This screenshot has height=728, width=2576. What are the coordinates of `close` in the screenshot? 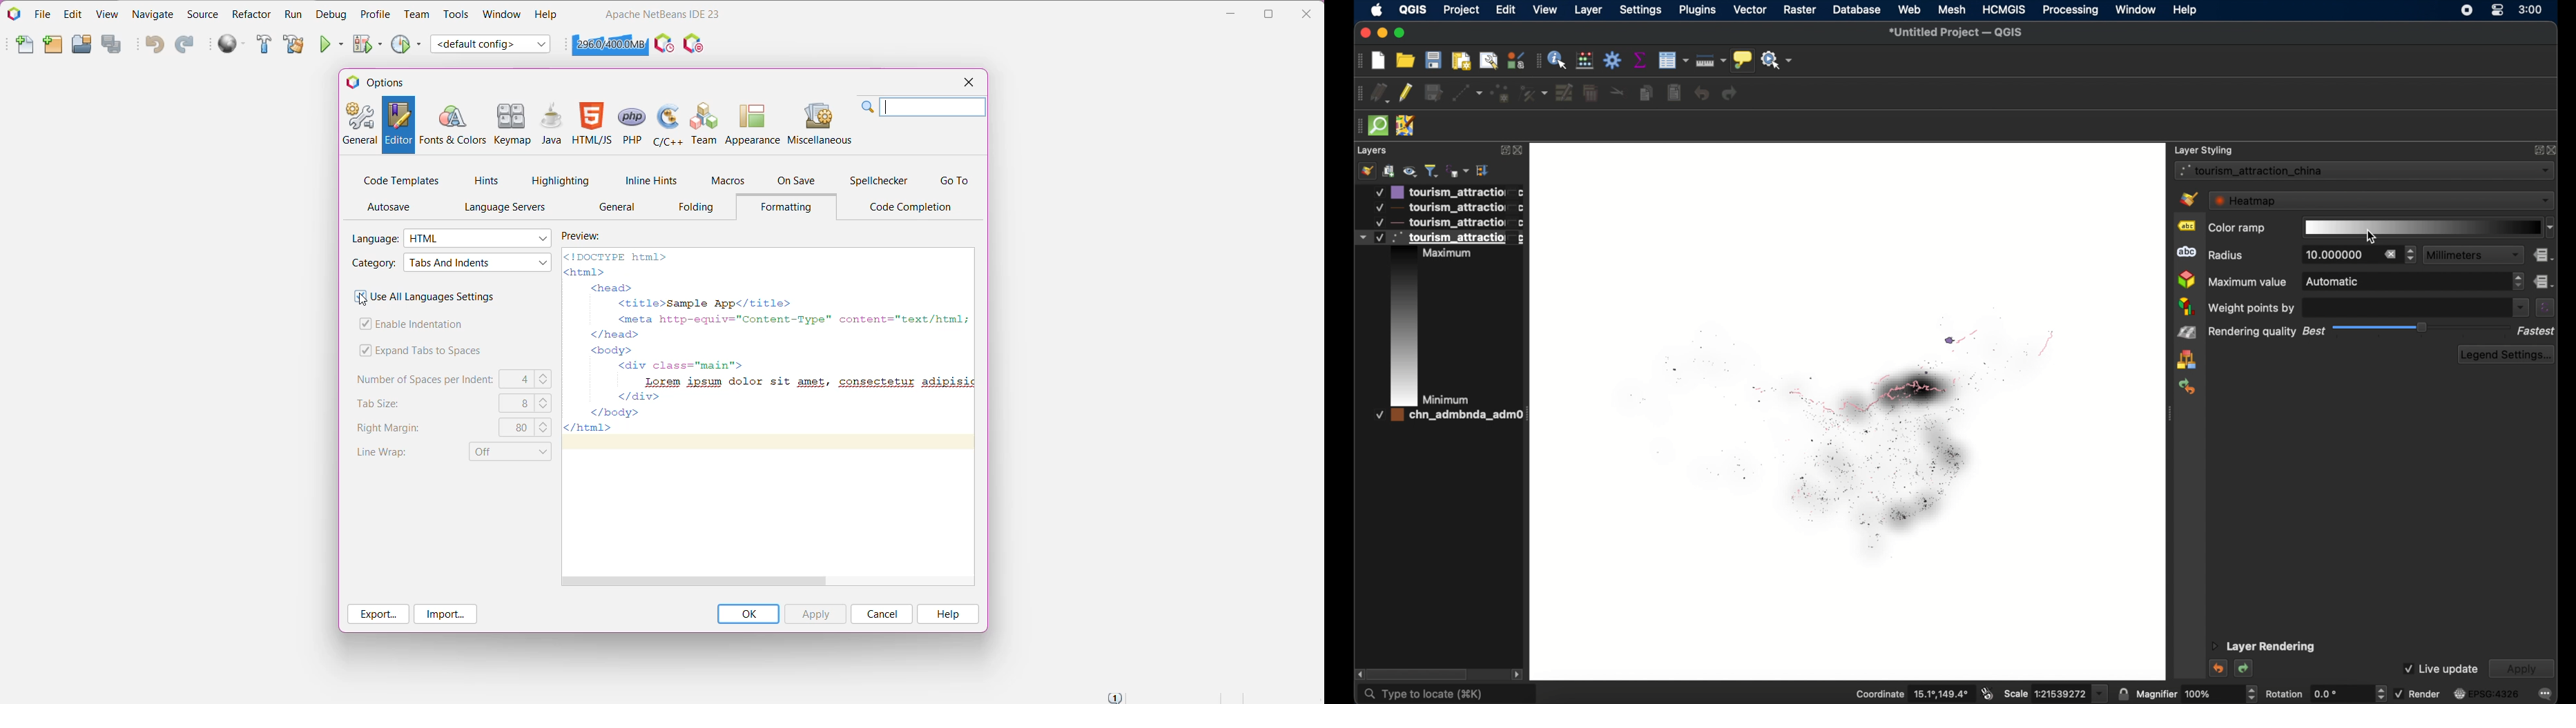 It's located at (1365, 33).